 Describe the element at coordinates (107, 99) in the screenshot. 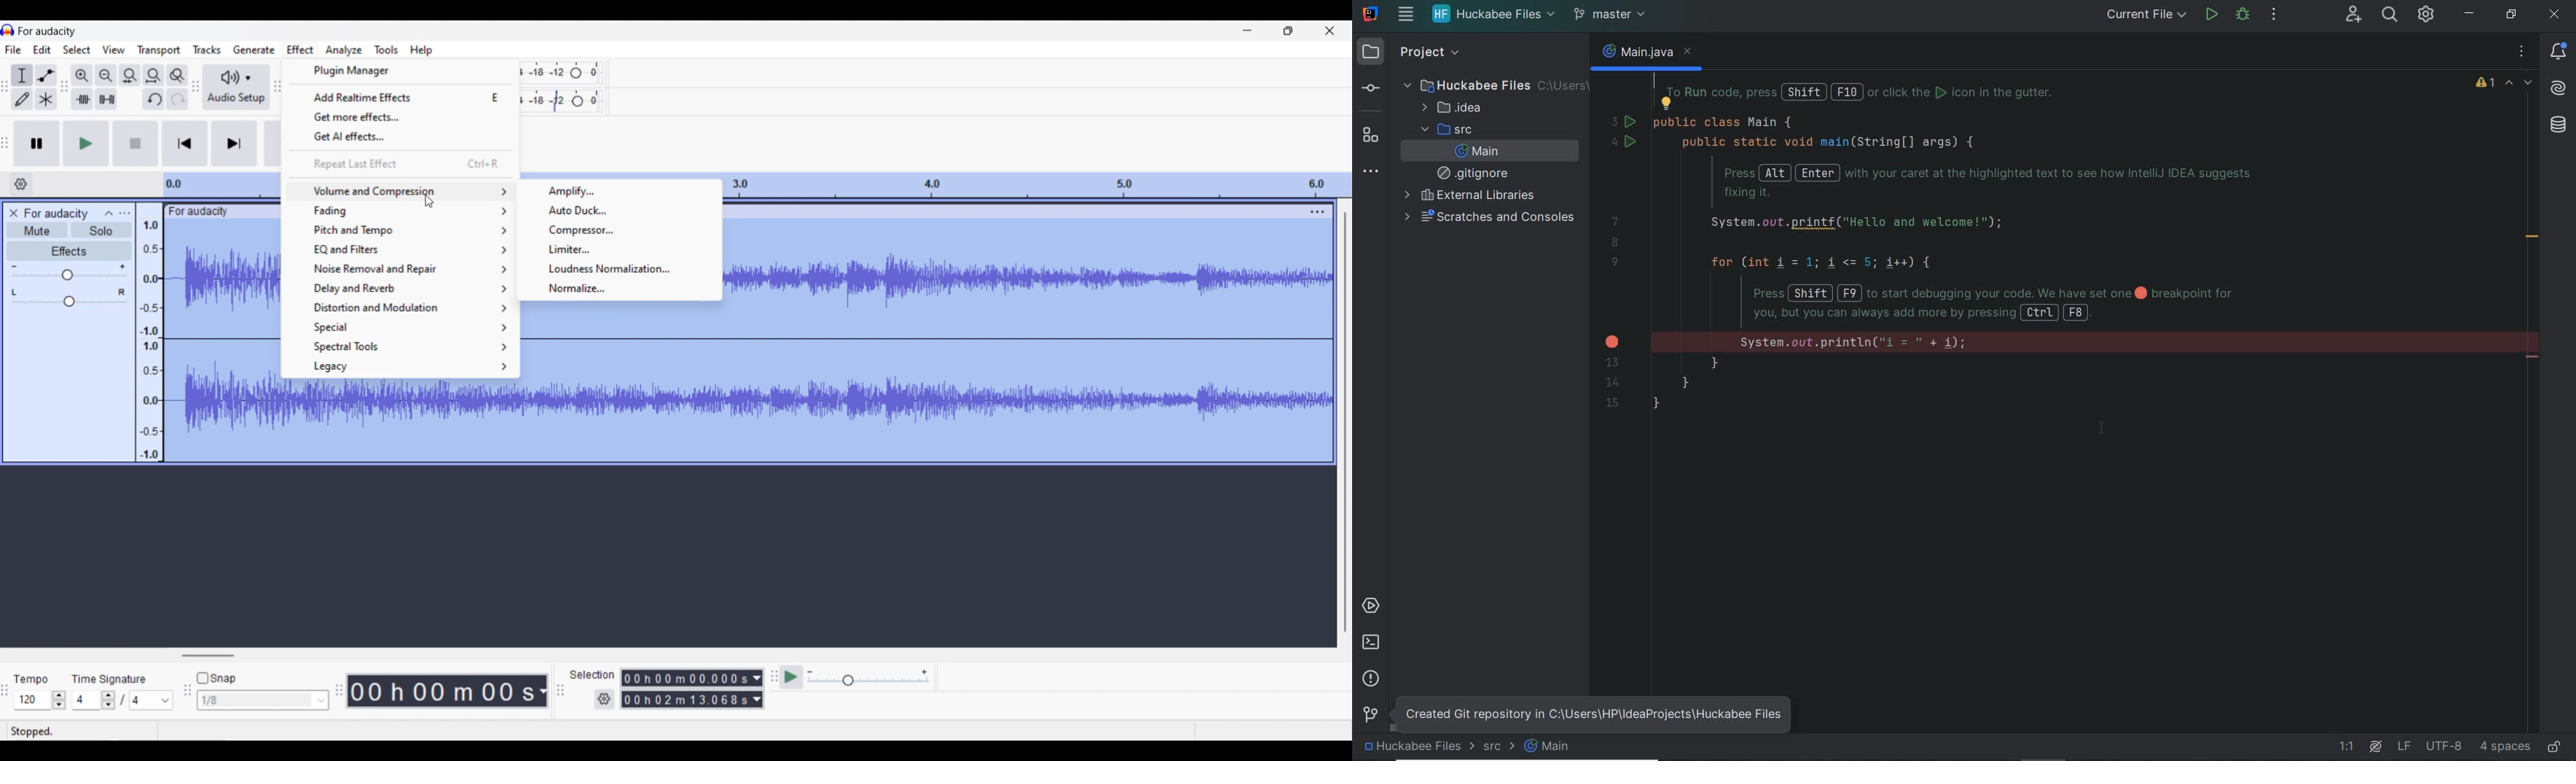

I see `Silence audio selection` at that location.